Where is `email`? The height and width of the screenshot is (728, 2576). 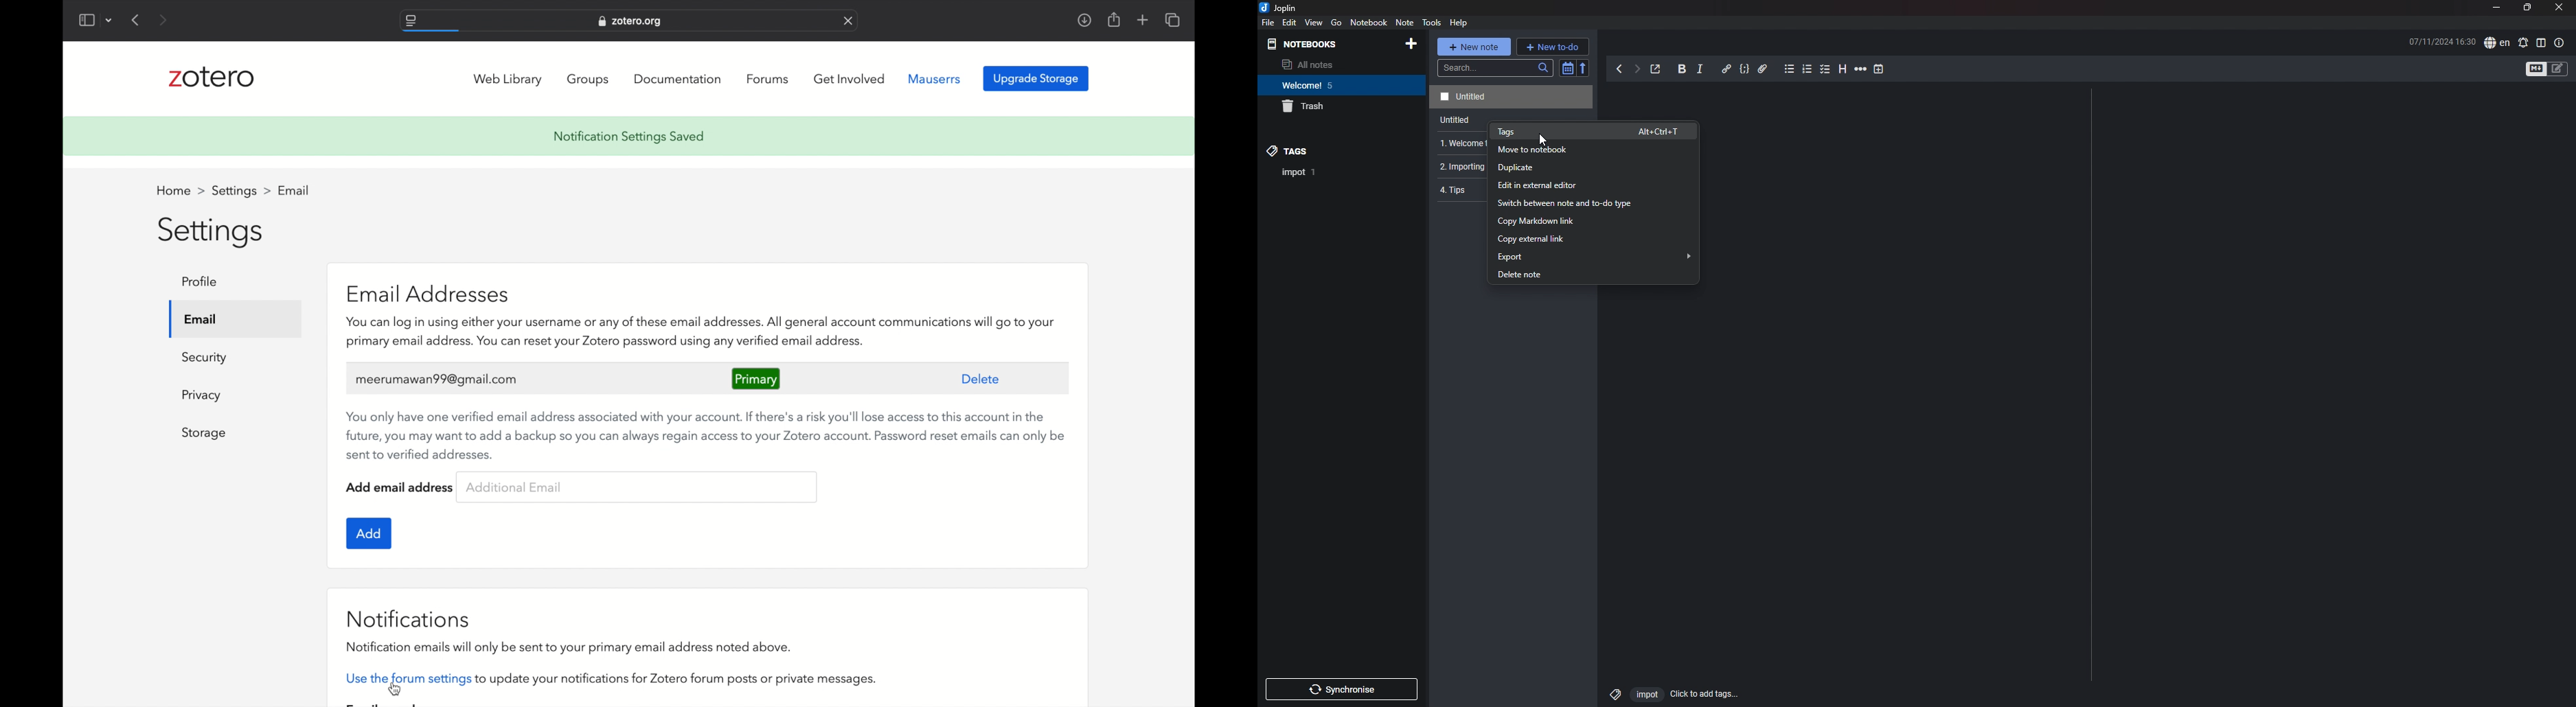 email is located at coordinates (200, 319).